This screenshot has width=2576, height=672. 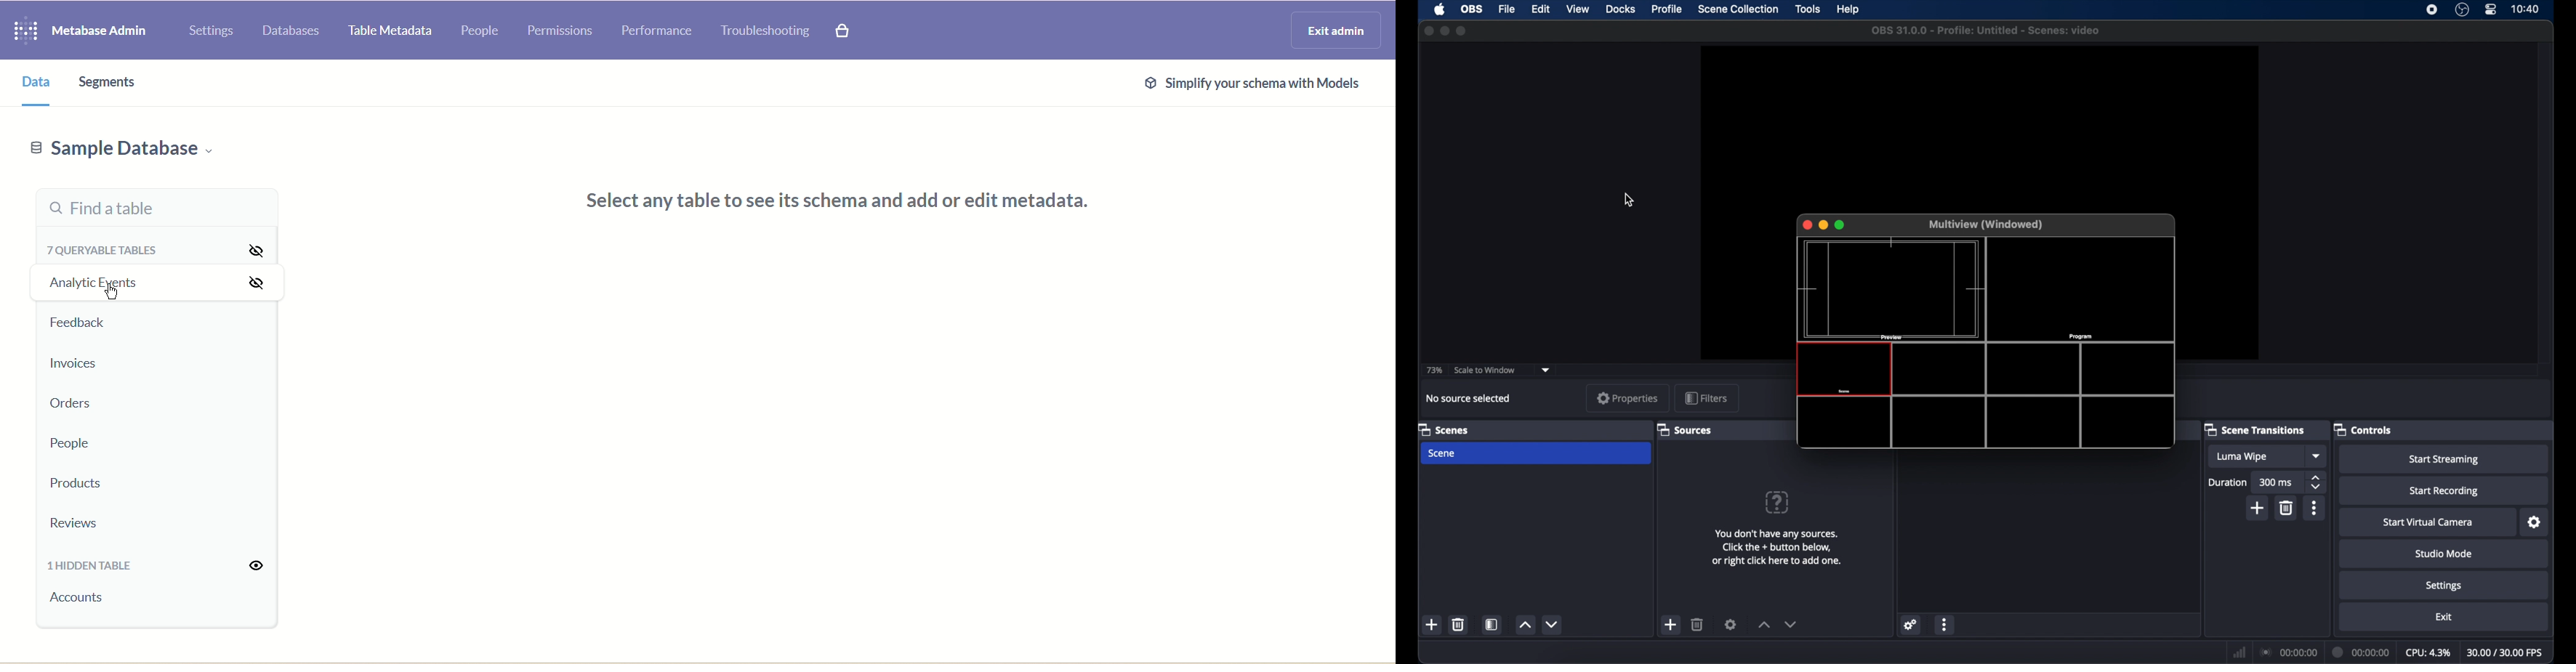 I want to click on delete, so click(x=1698, y=624).